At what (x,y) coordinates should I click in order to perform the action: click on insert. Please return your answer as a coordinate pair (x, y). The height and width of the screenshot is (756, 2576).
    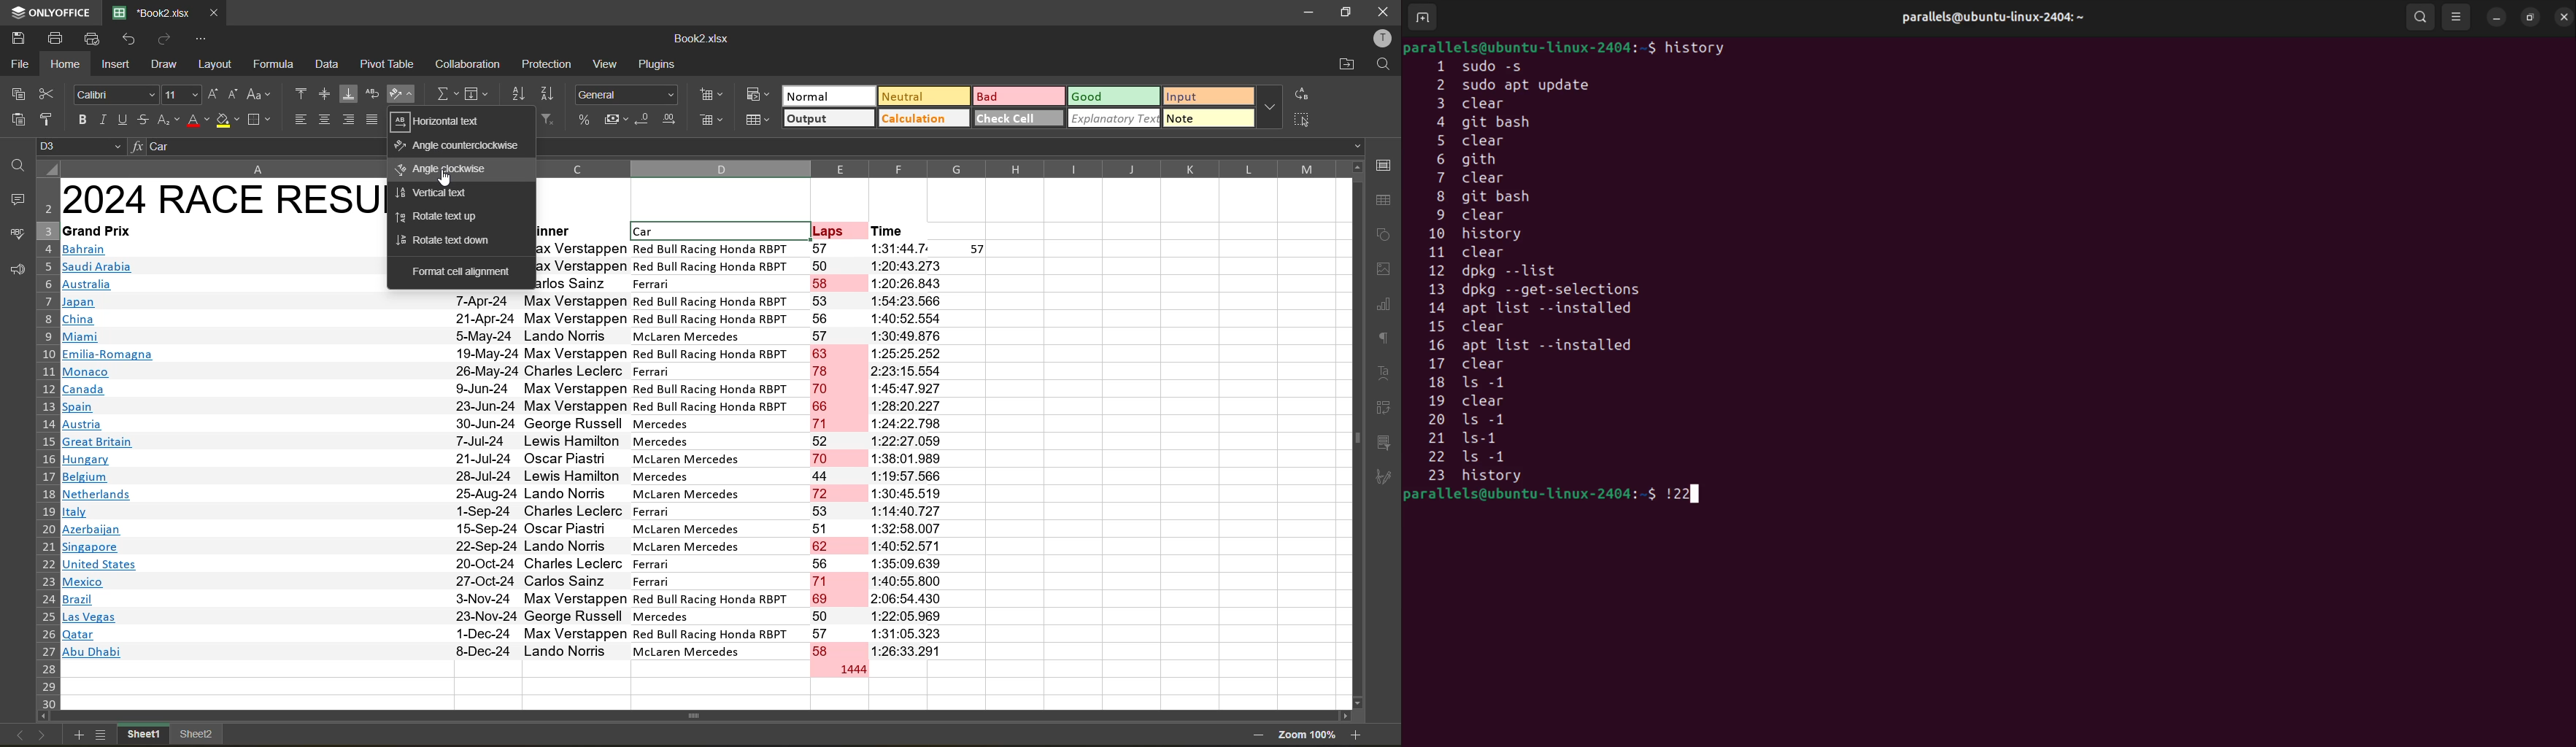
    Looking at the image, I should click on (115, 63).